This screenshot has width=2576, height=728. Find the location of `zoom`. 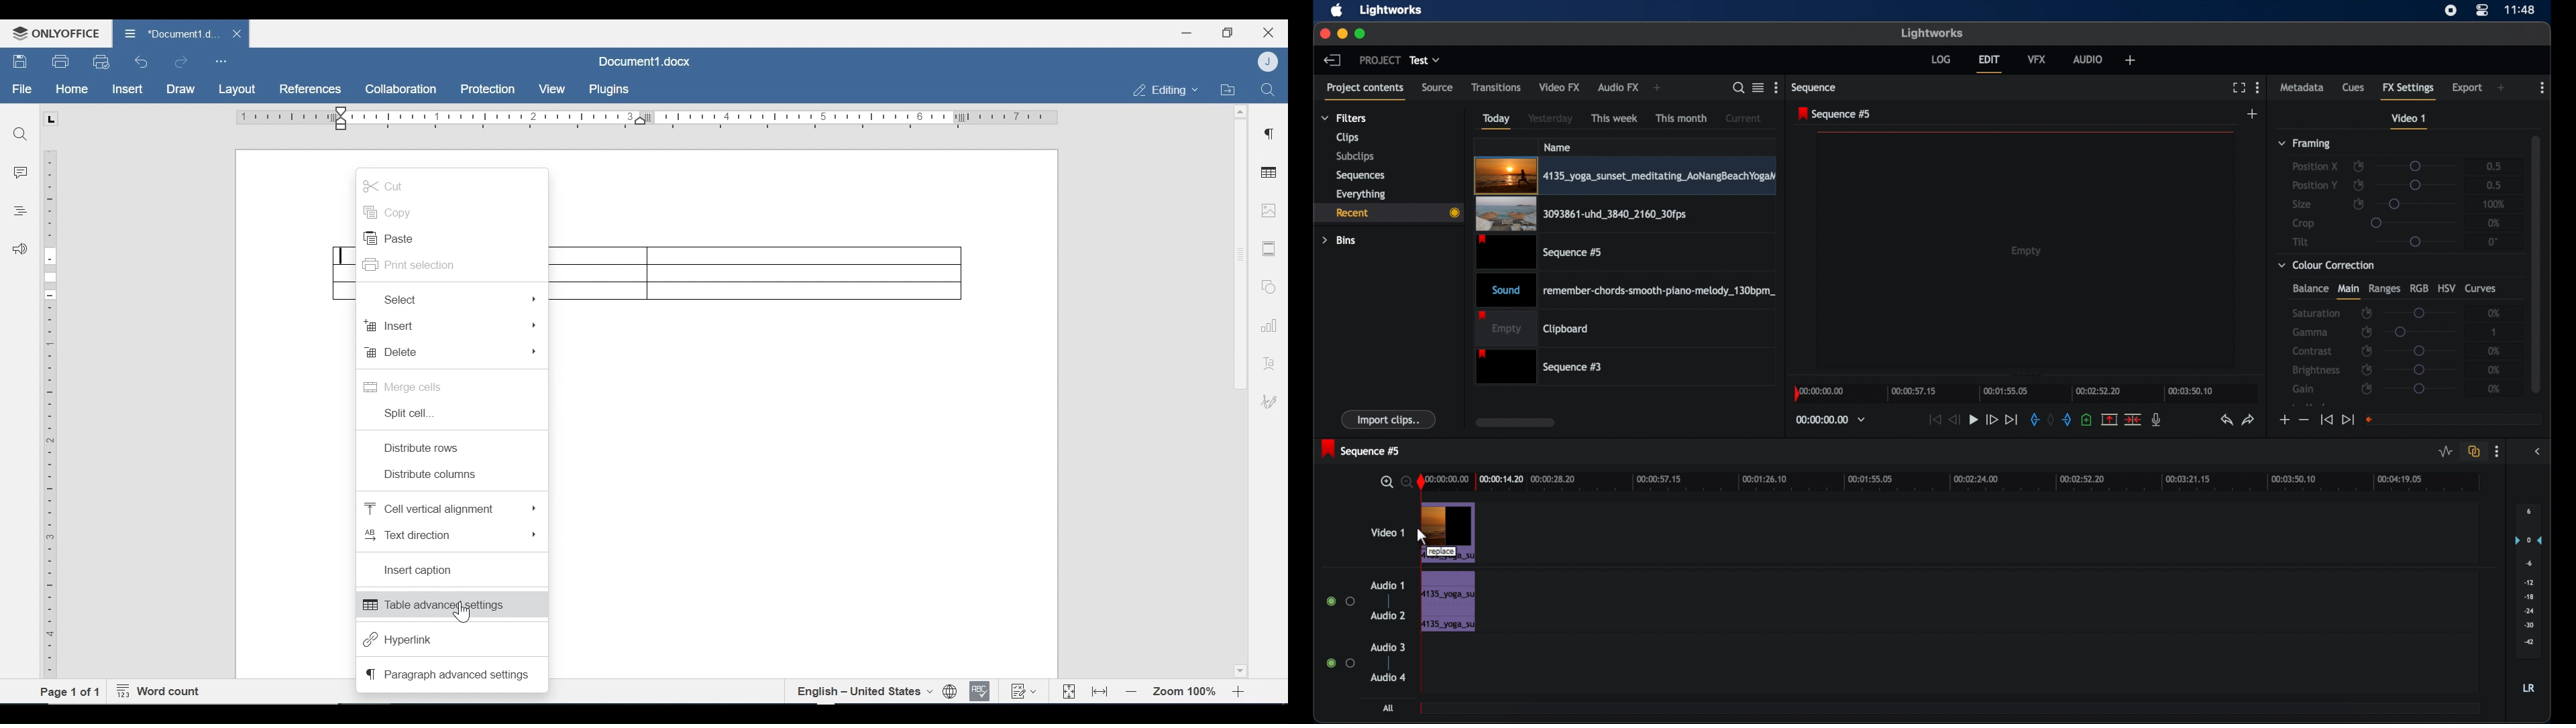

zoom is located at coordinates (1394, 481).